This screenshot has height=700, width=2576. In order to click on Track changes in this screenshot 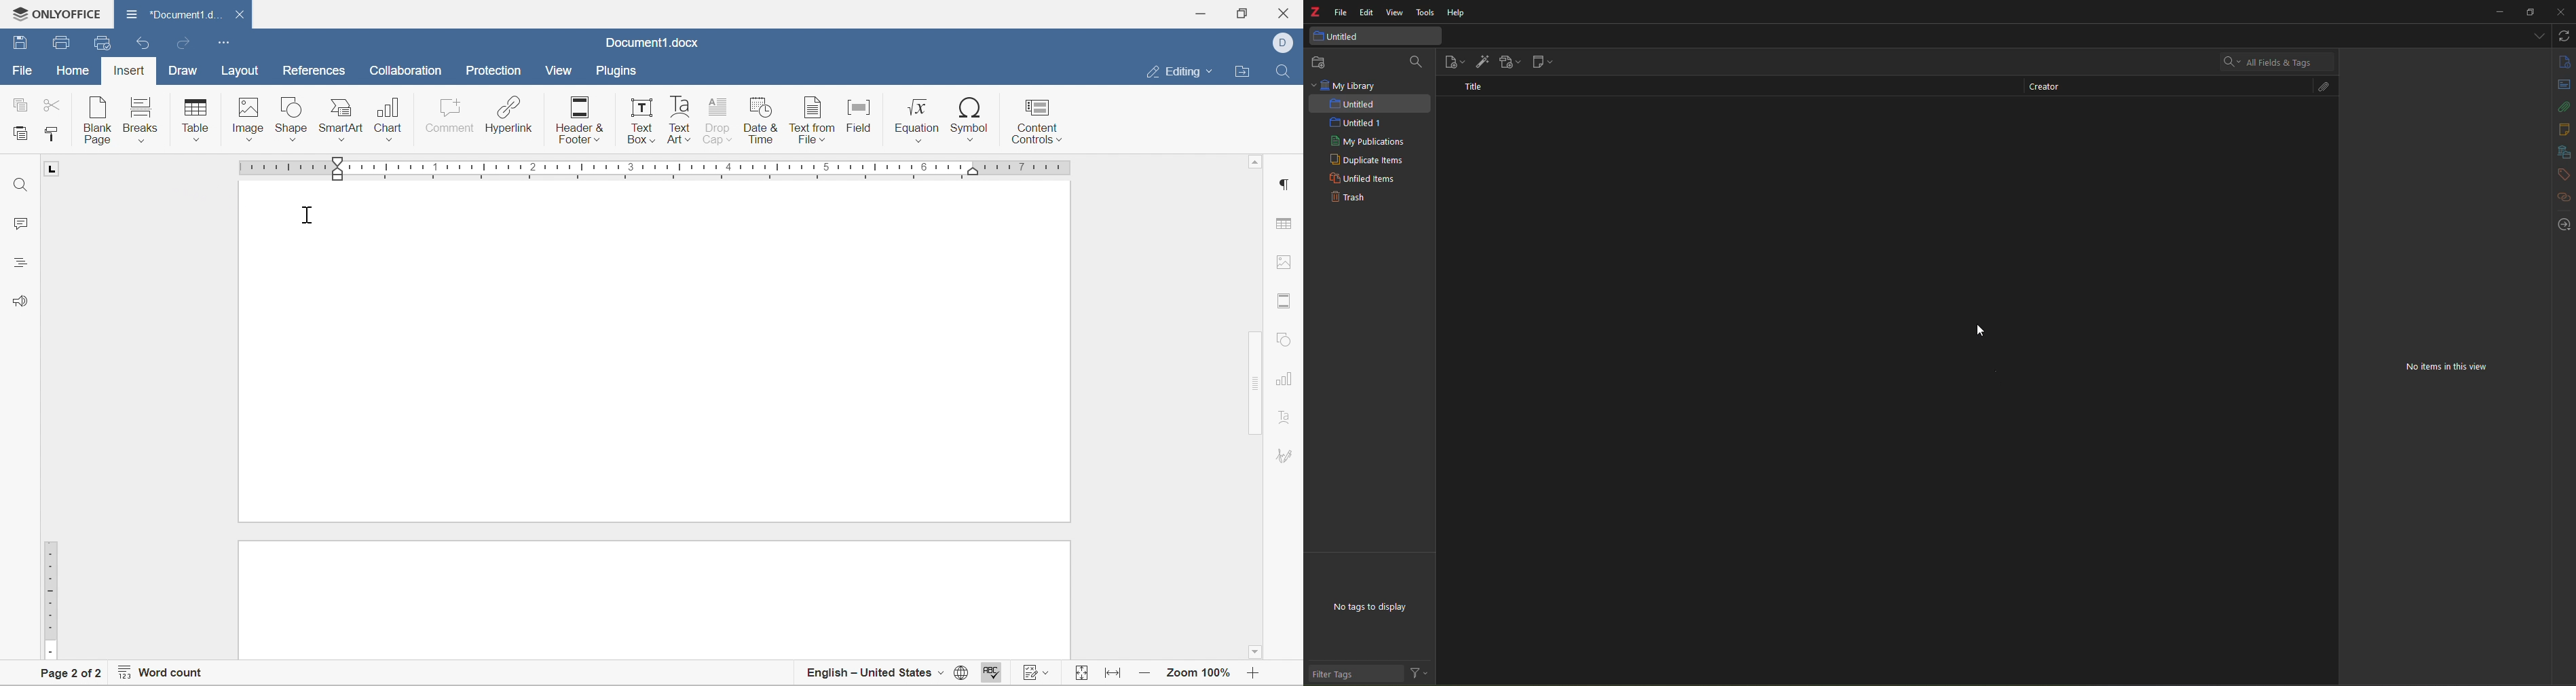, I will do `click(1082, 674)`.